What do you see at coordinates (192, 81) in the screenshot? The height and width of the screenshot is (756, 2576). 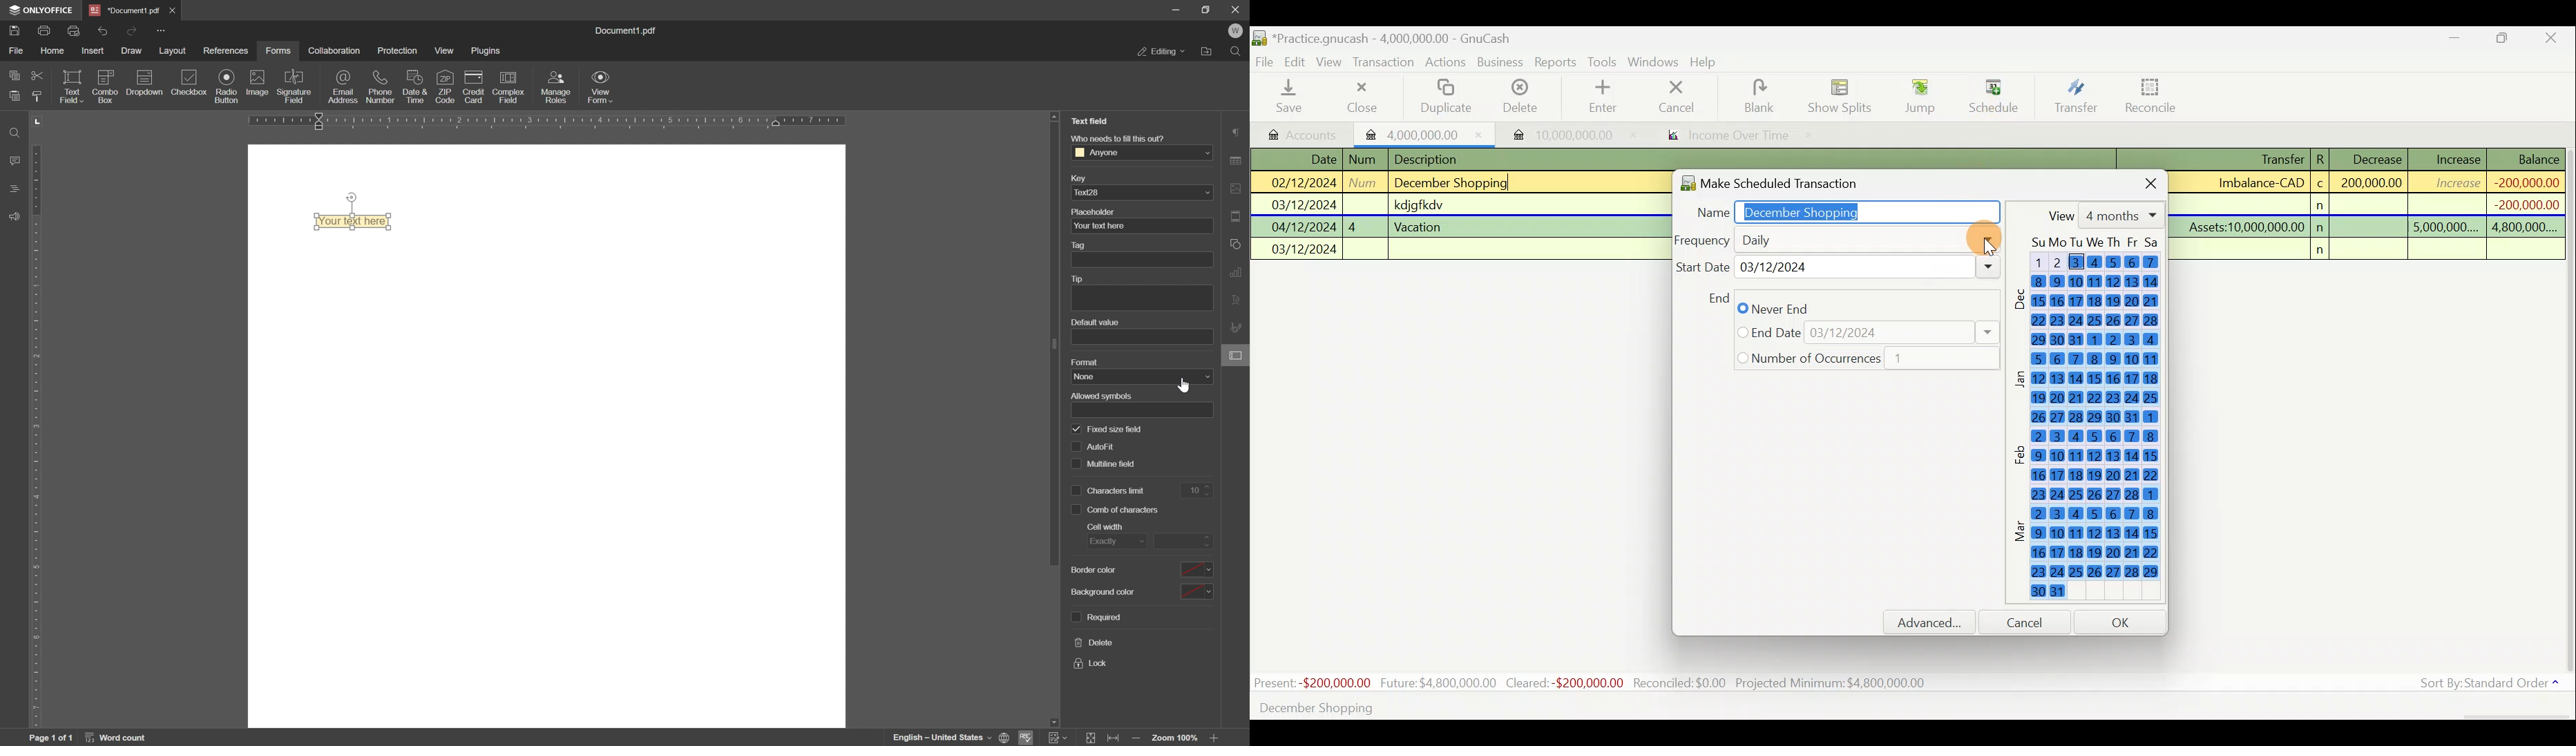 I see `checkbox` at bounding box center [192, 81].